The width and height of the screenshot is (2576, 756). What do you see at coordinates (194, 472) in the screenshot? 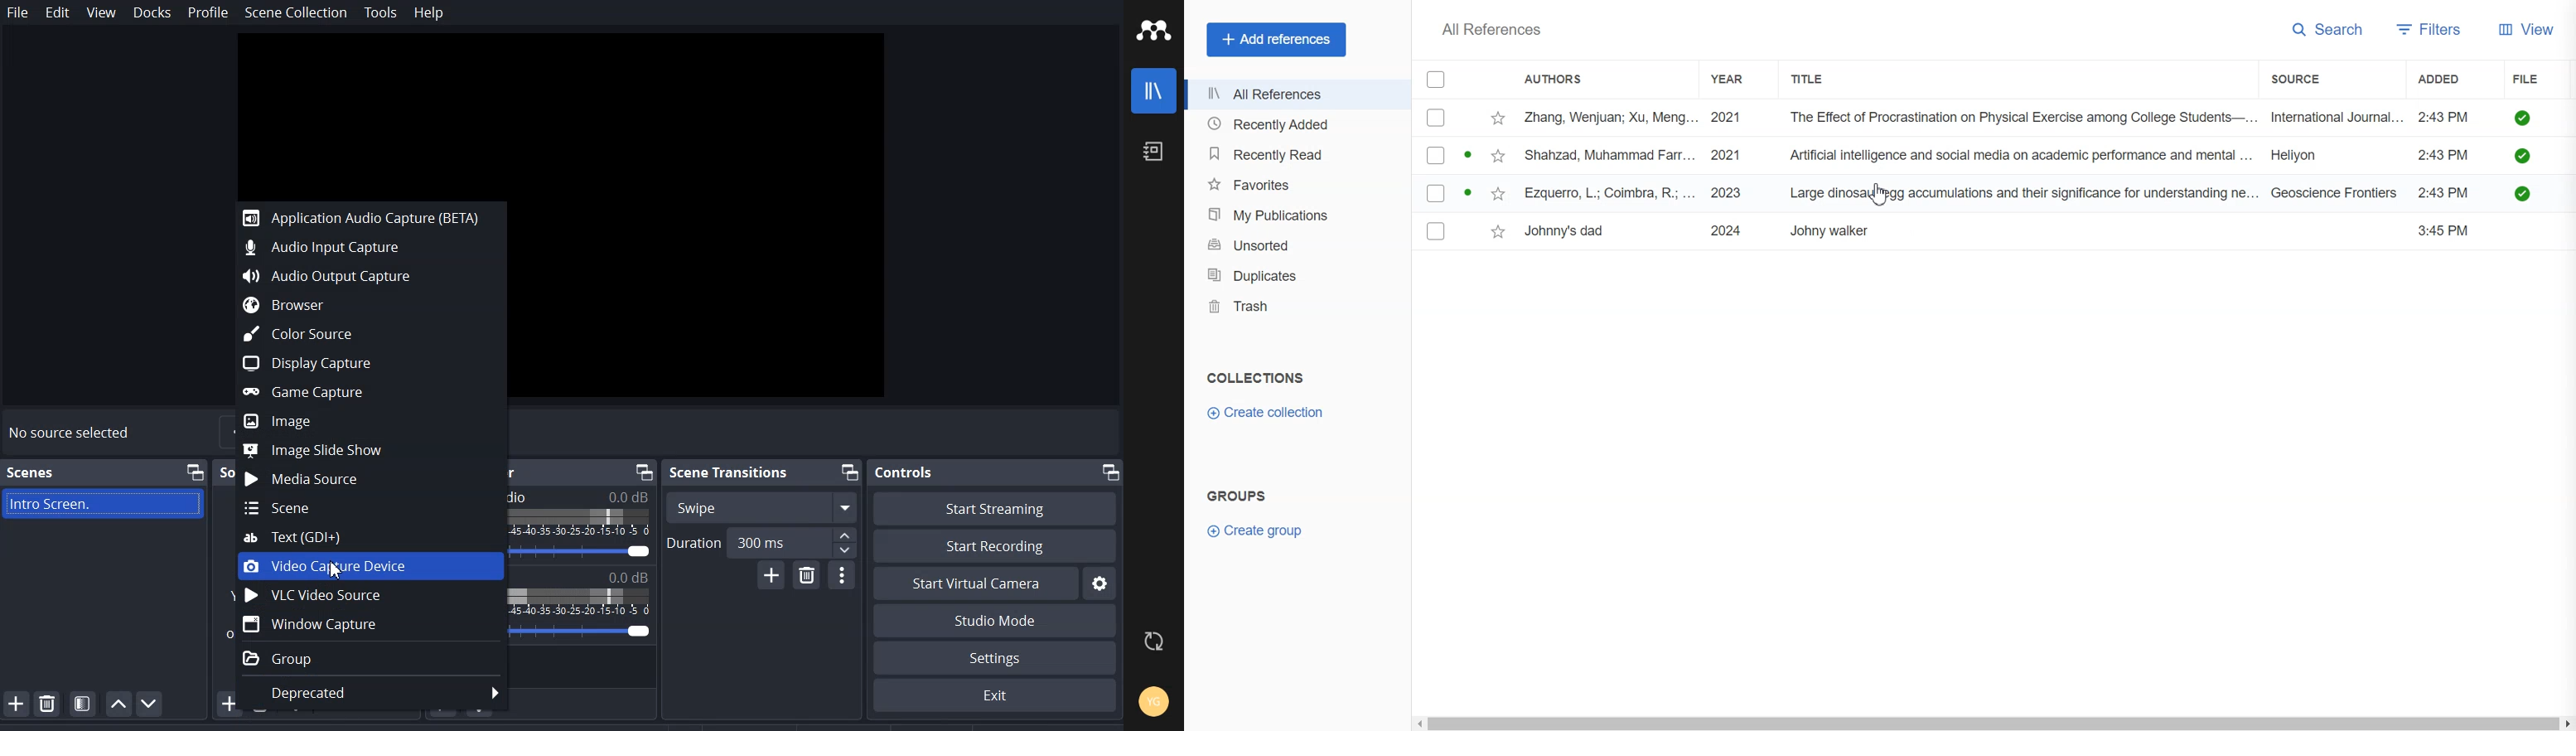
I see `Maximize` at bounding box center [194, 472].